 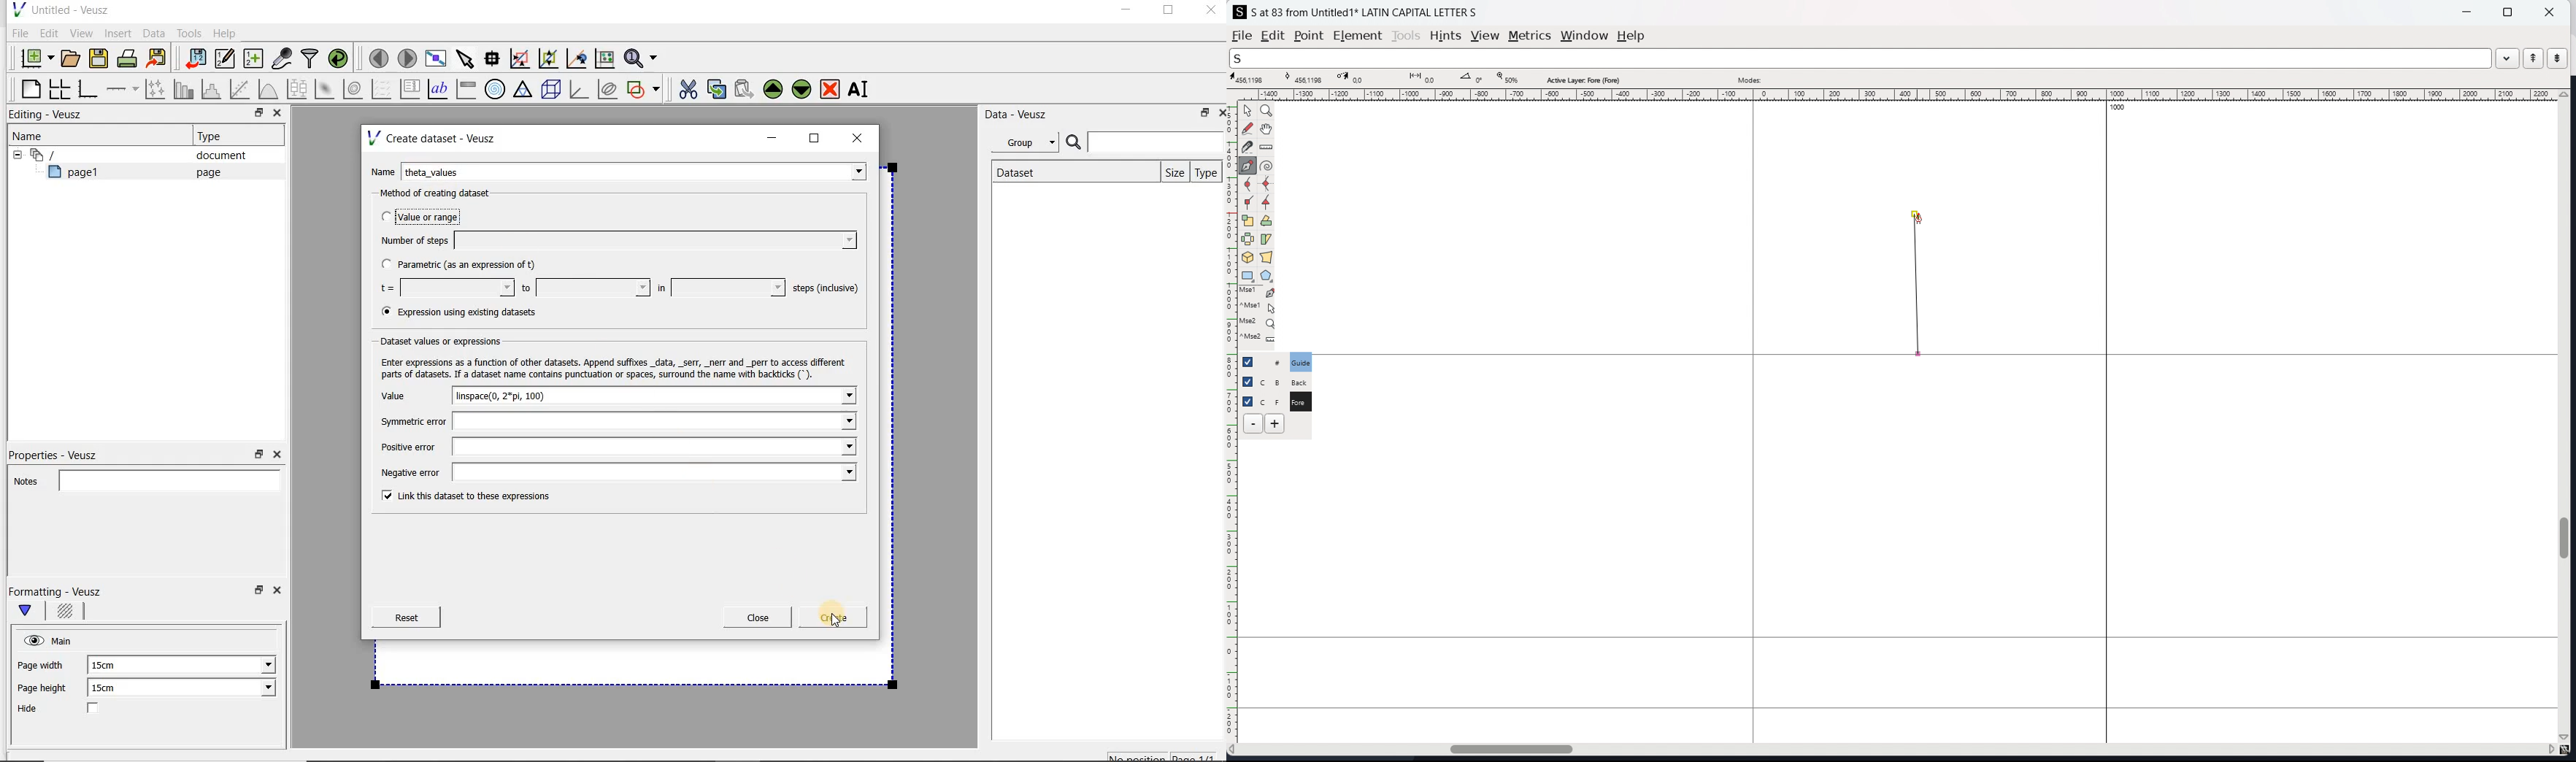 What do you see at coordinates (72, 709) in the screenshot?
I see `Hide` at bounding box center [72, 709].